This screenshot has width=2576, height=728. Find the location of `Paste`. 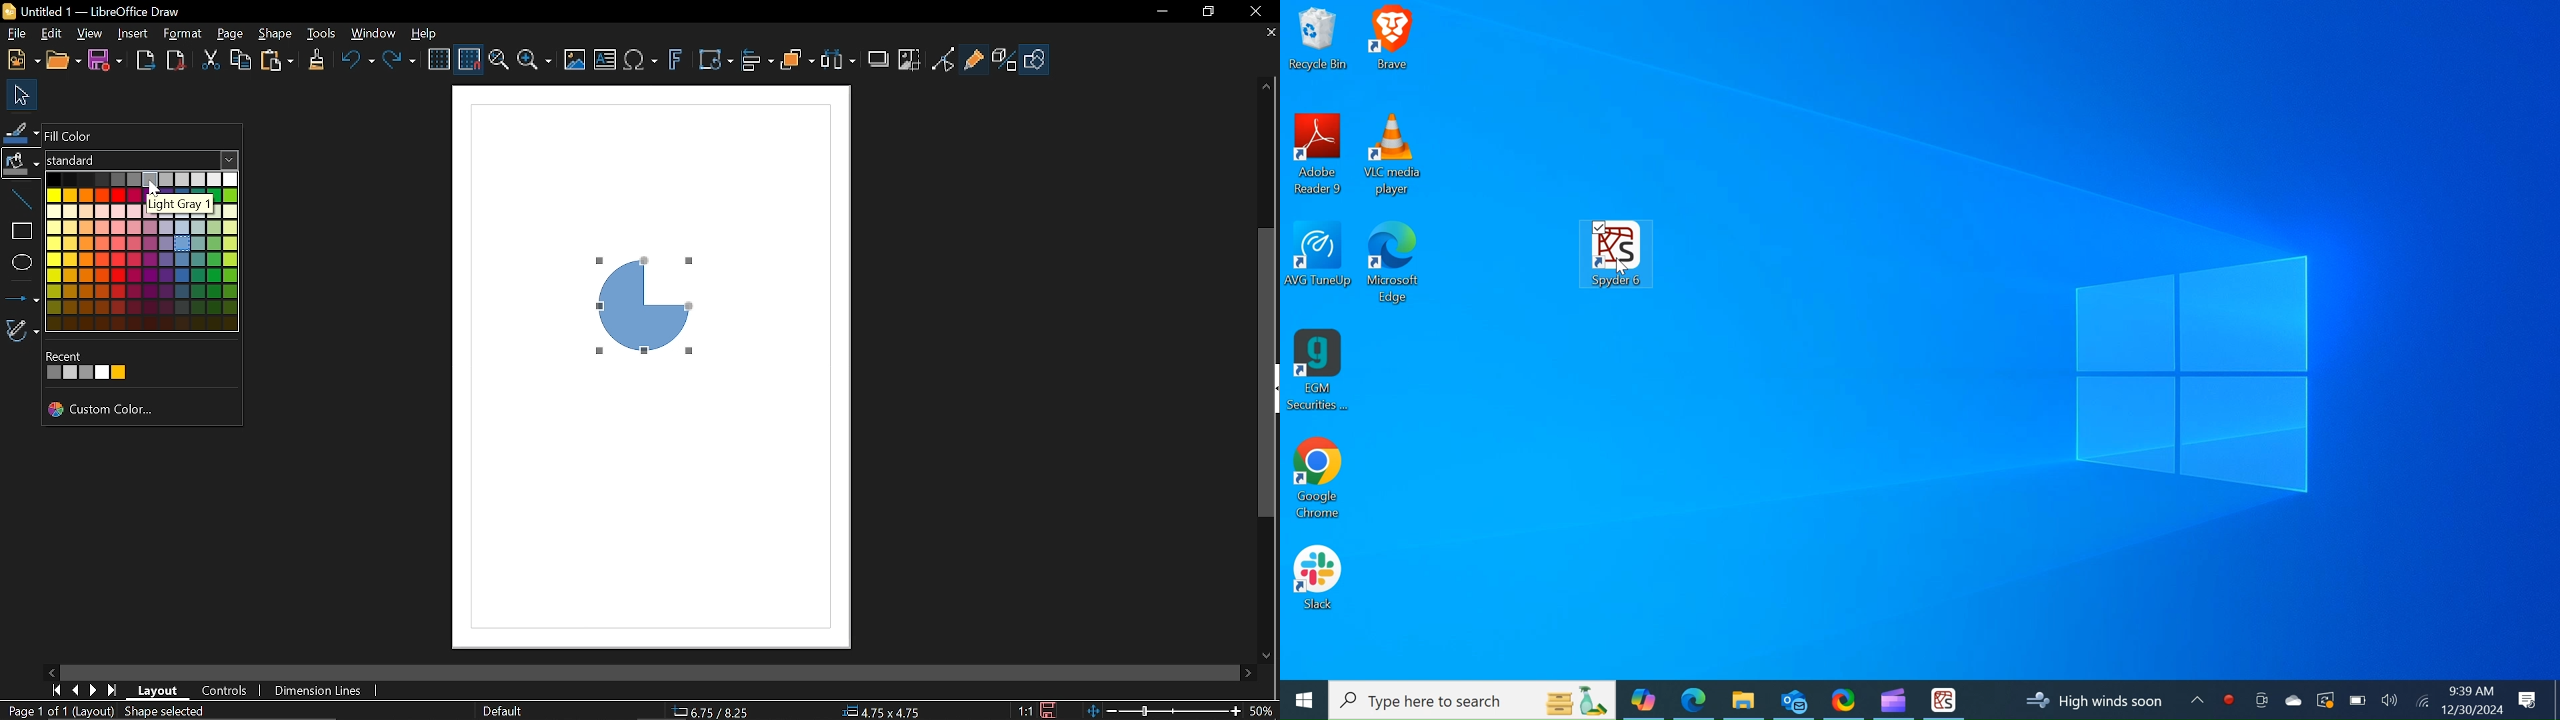

Paste is located at coordinates (278, 61).